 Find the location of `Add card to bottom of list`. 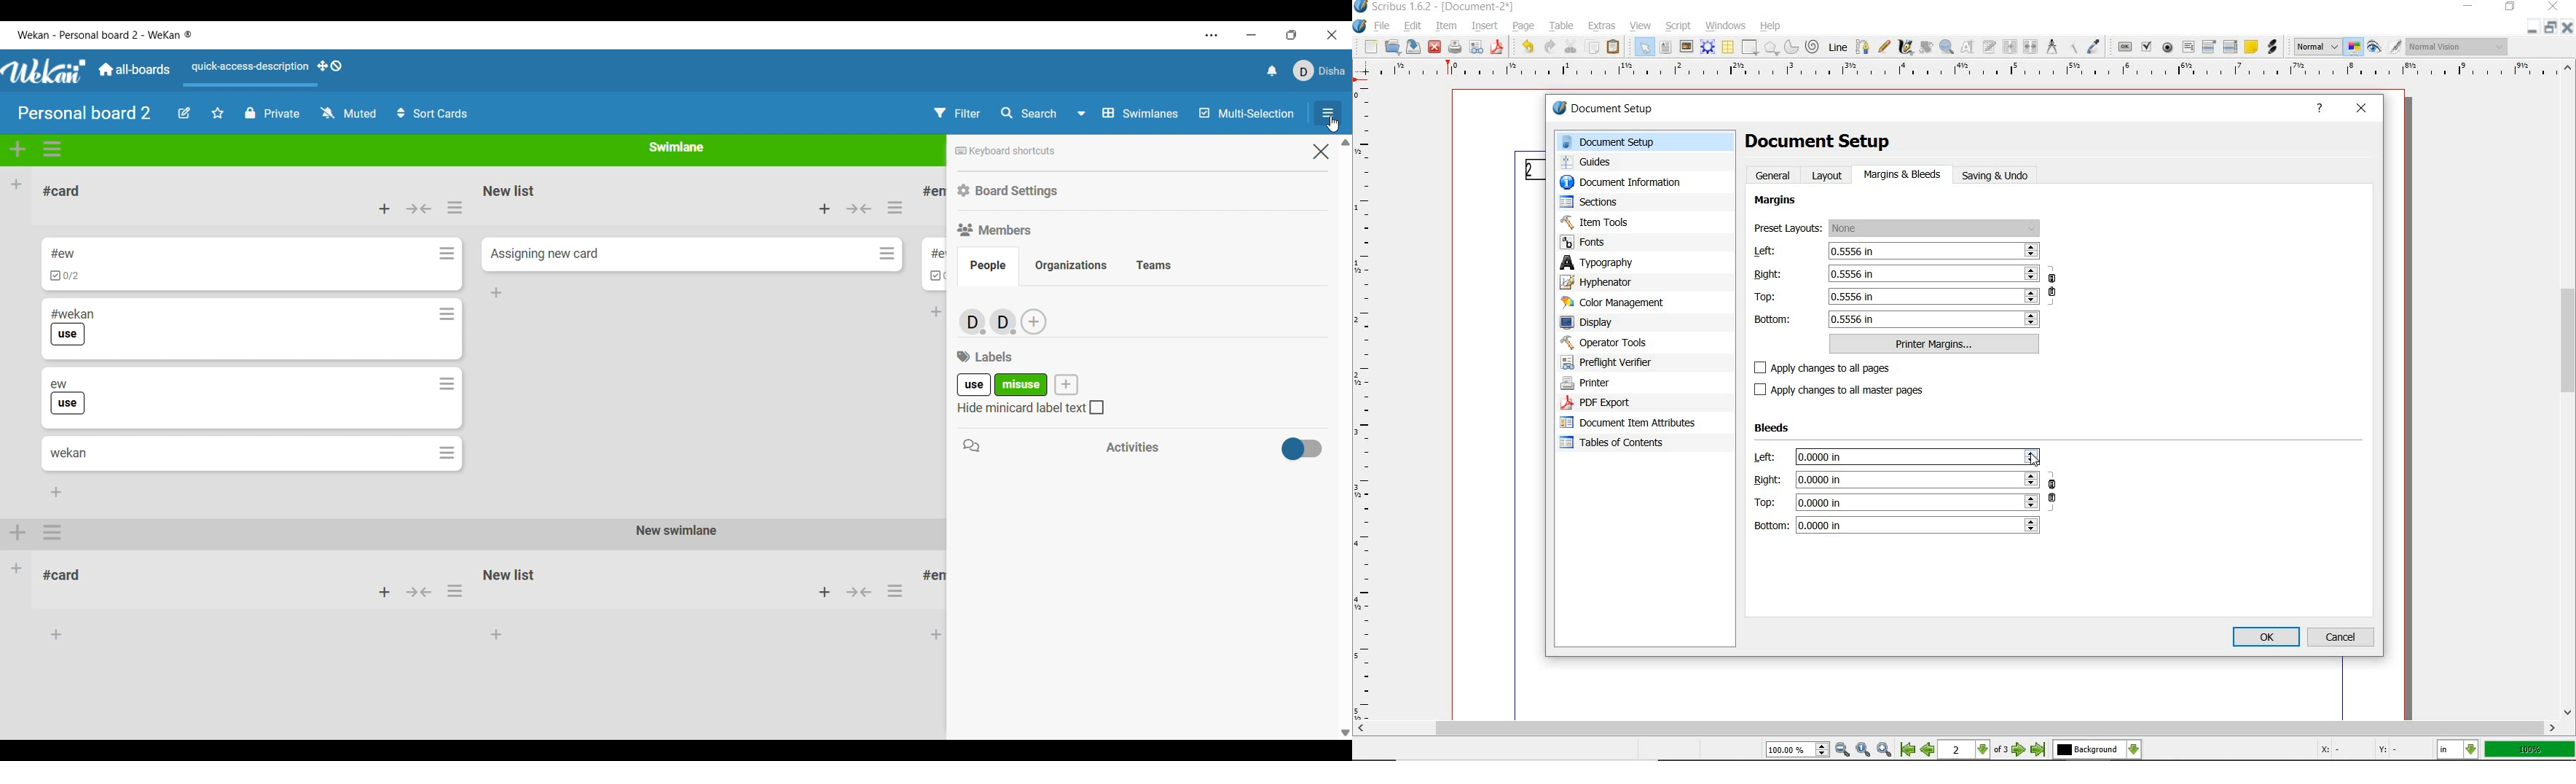

Add card to bottom of list is located at coordinates (937, 312).